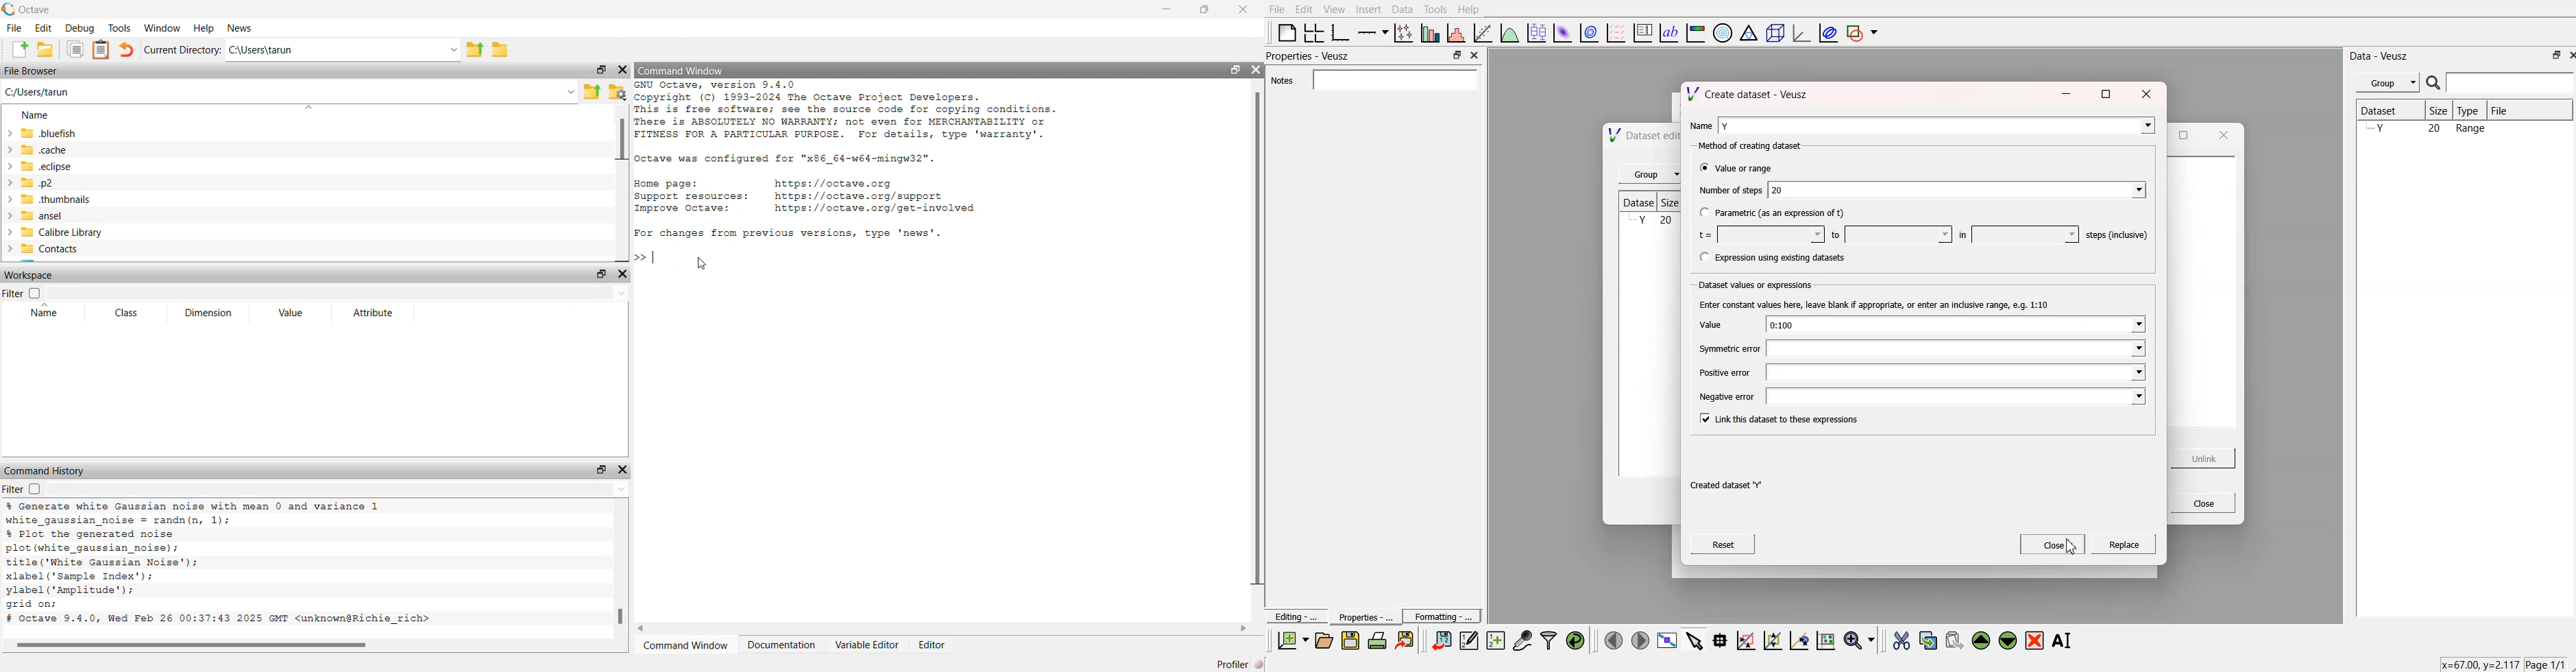 This screenshot has height=672, width=2576. I want to click on arrange a graph in a grid, so click(1315, 32).